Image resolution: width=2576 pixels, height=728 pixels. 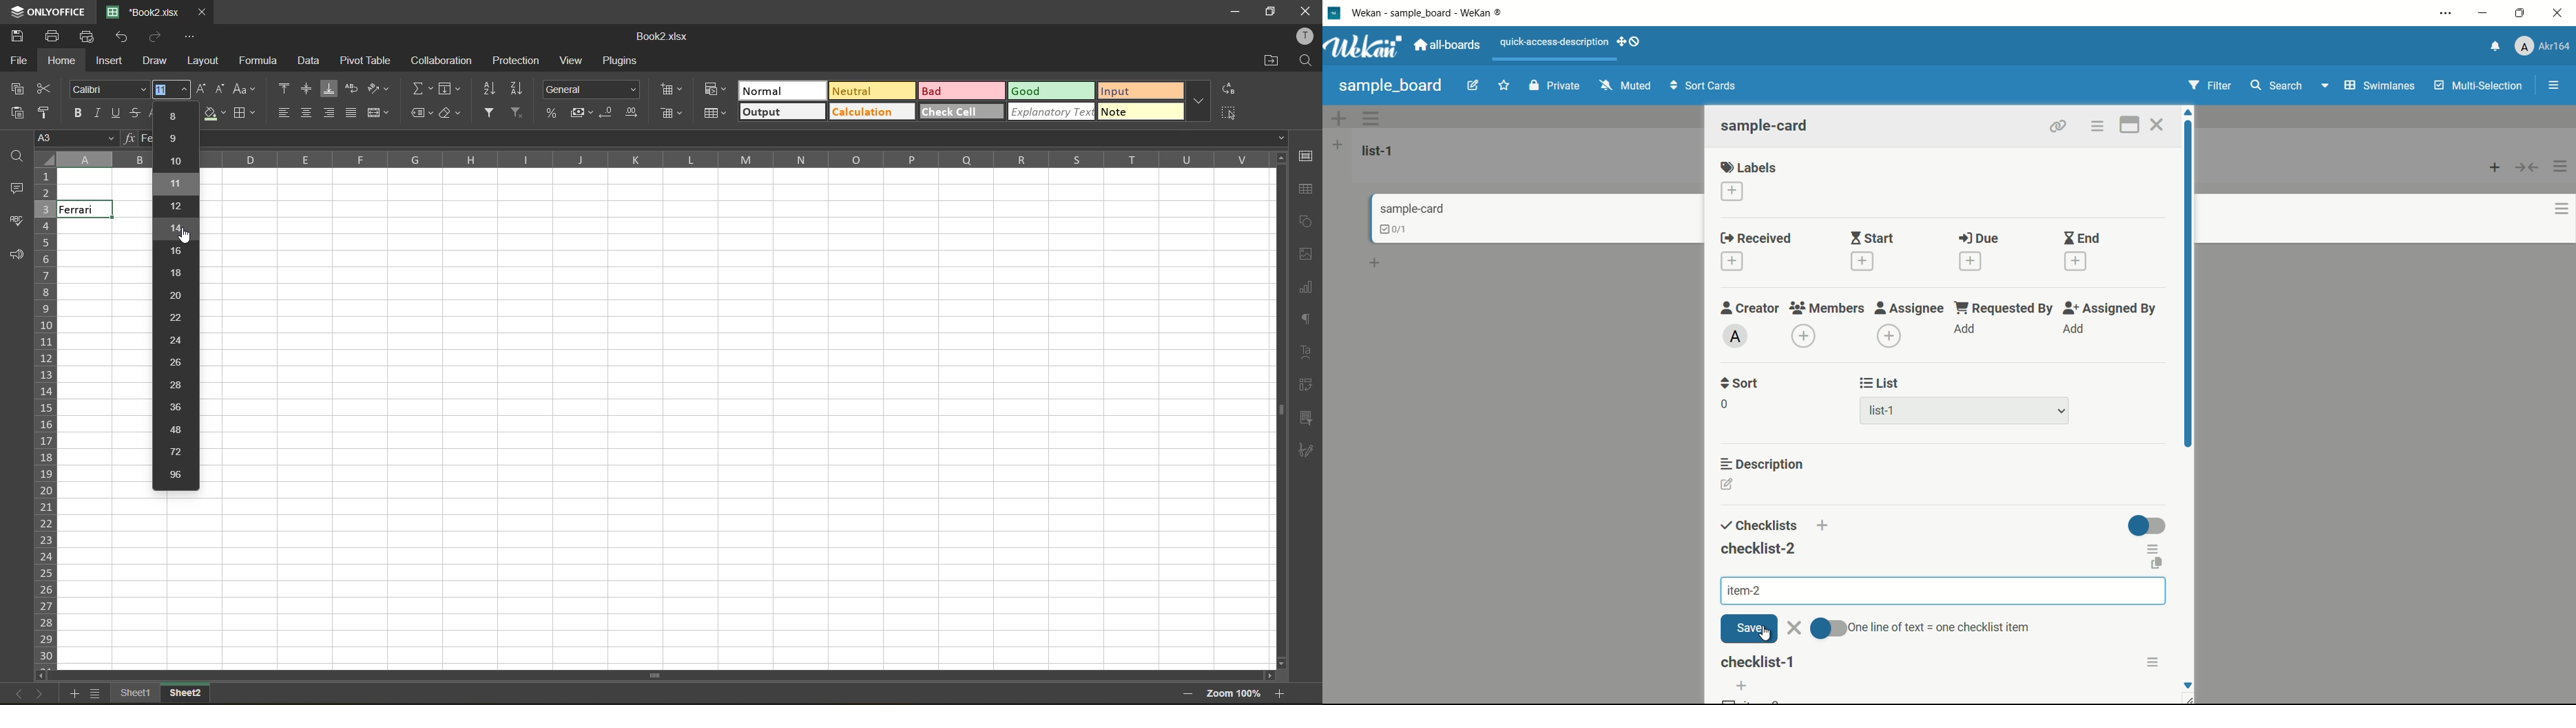 What do you see at coordinates (1742, 591) in the screenshot?
I see `item-2` at bounding box center [1742, 591].